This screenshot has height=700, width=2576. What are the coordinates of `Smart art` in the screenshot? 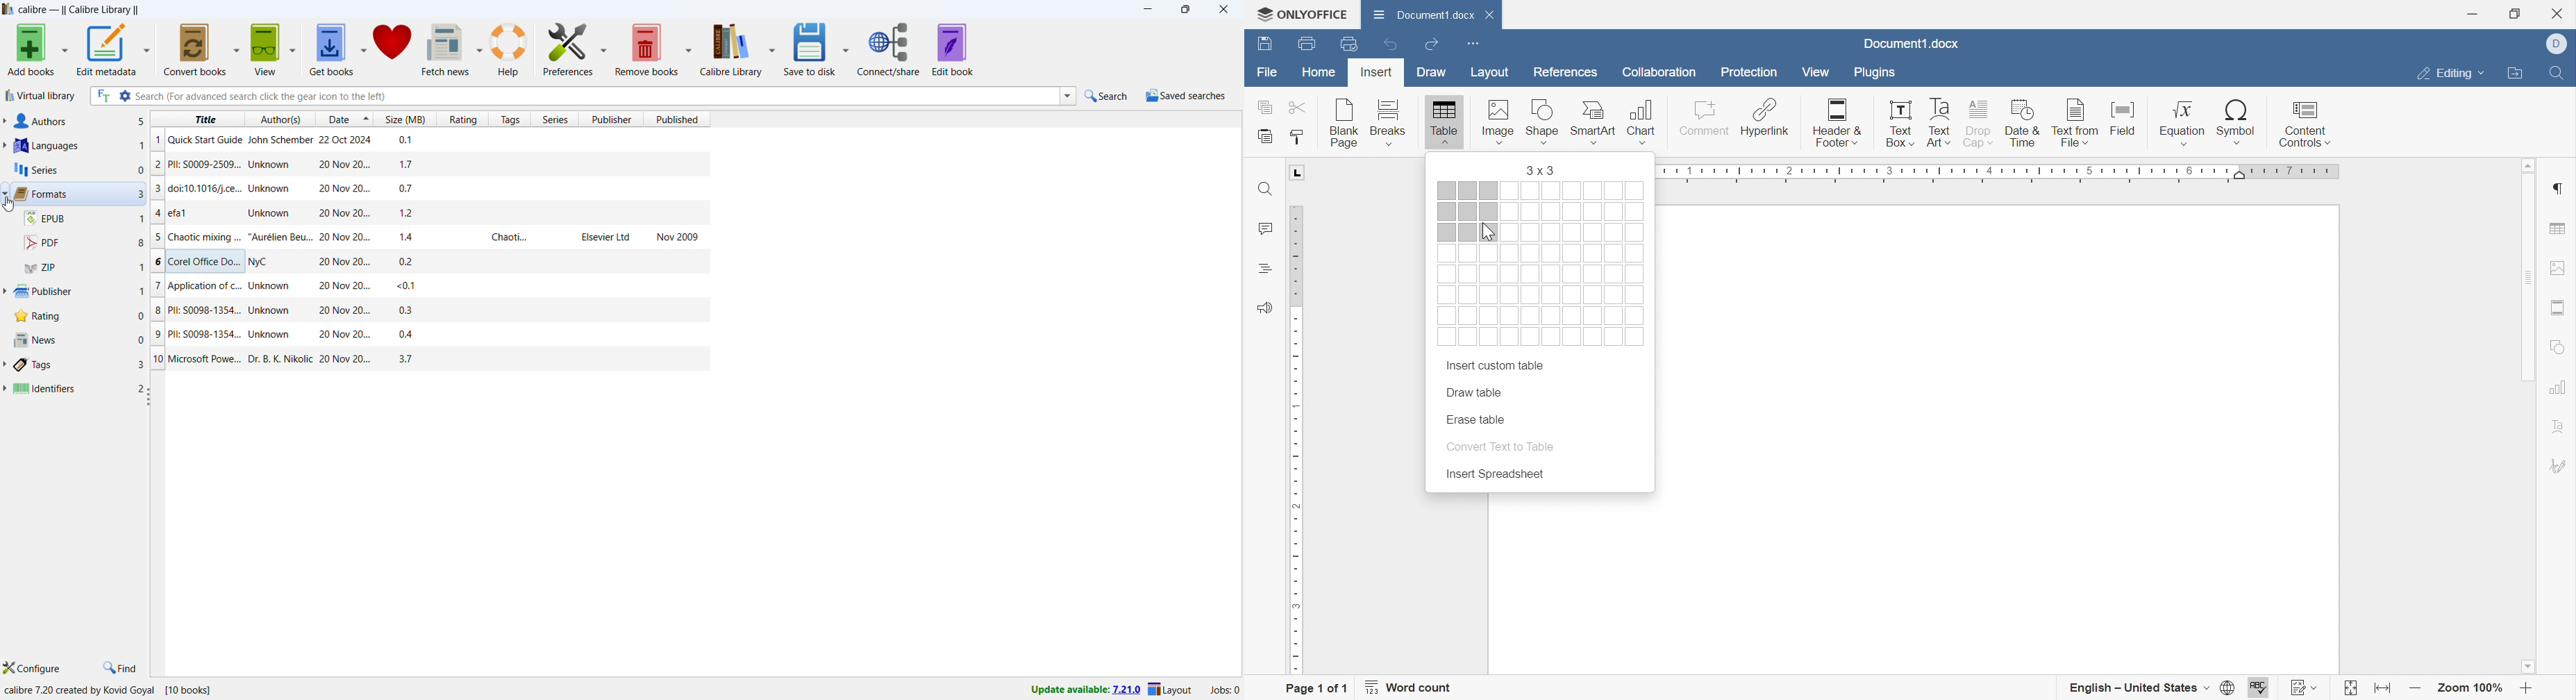 It's located at (1598, 124).